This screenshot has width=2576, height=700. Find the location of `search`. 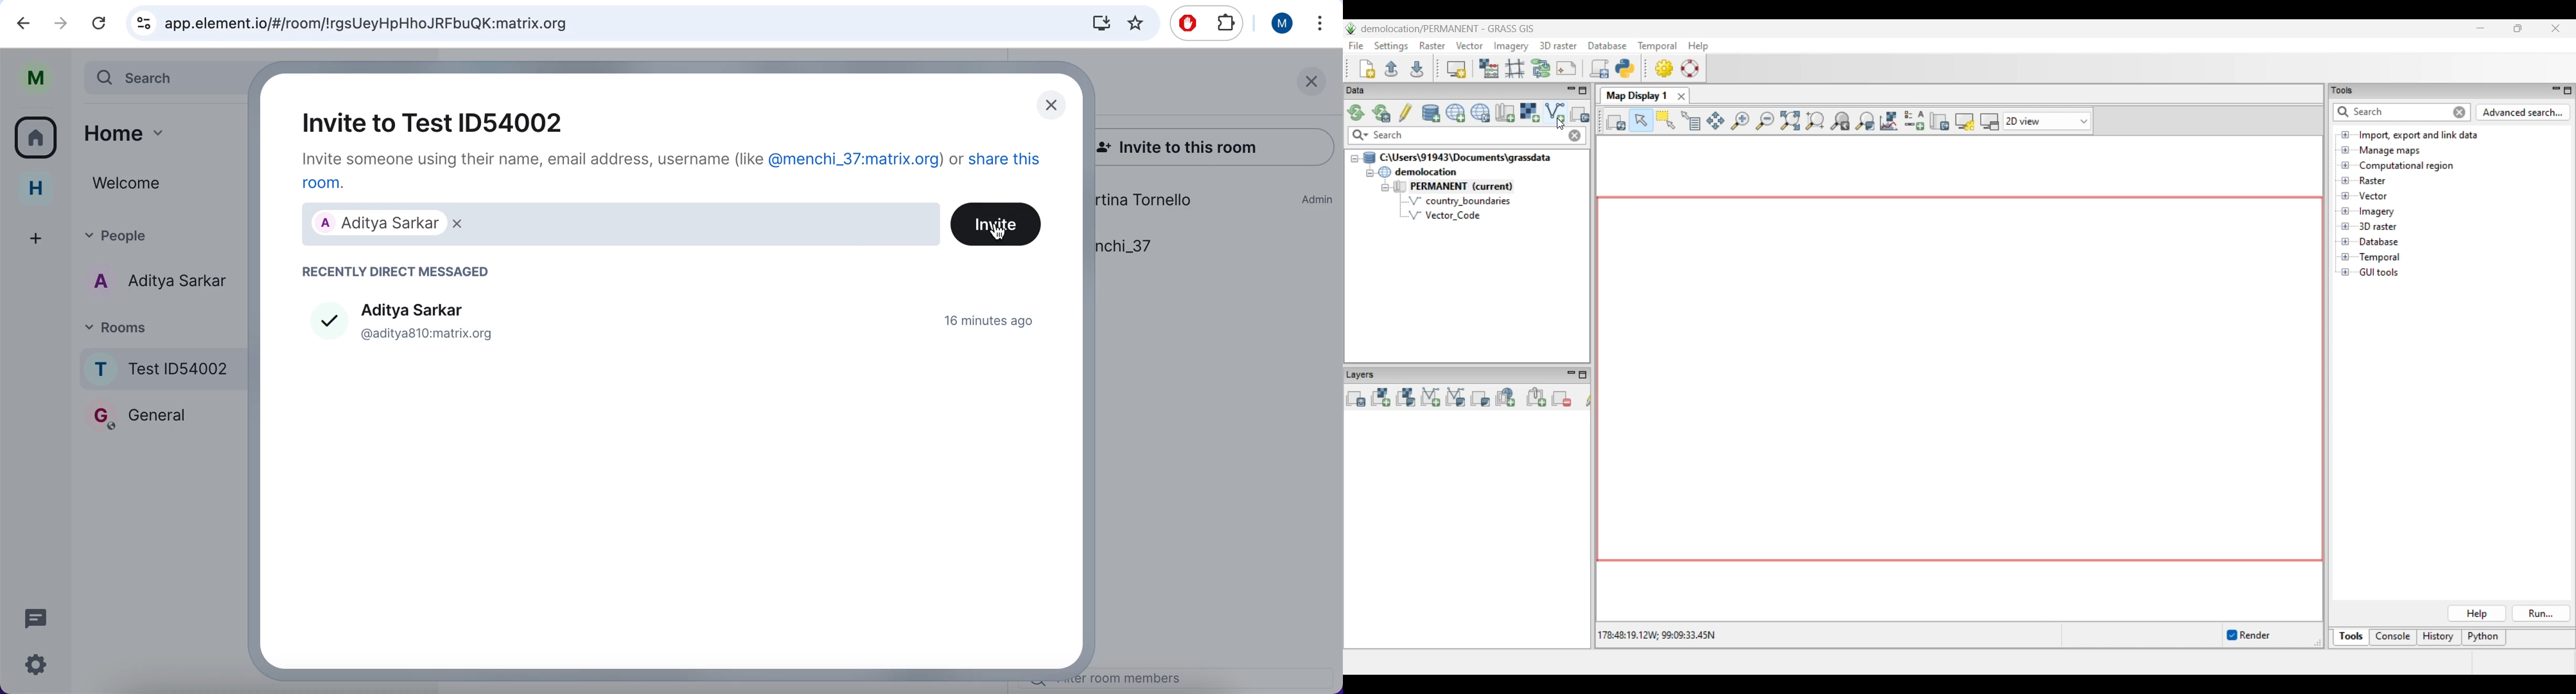

search is located at coordinates (596, 23).